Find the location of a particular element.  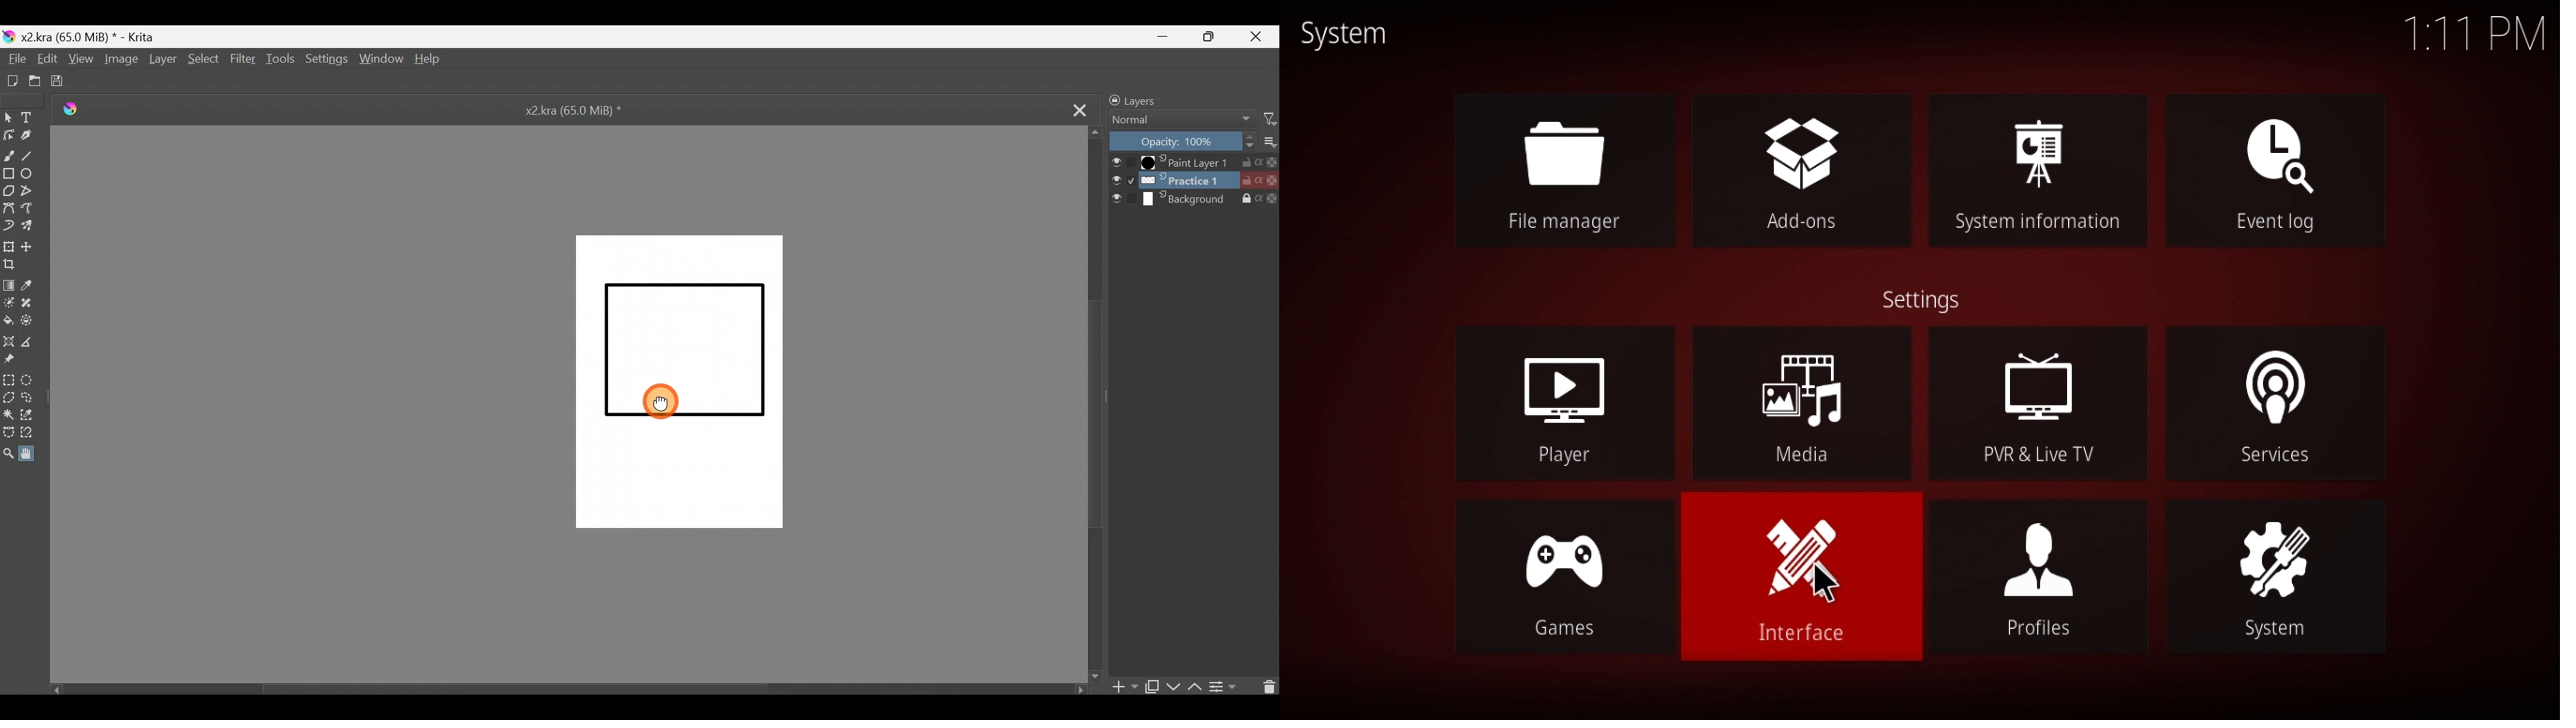

Dynamic brush tool is located at coordinates (8, 223).